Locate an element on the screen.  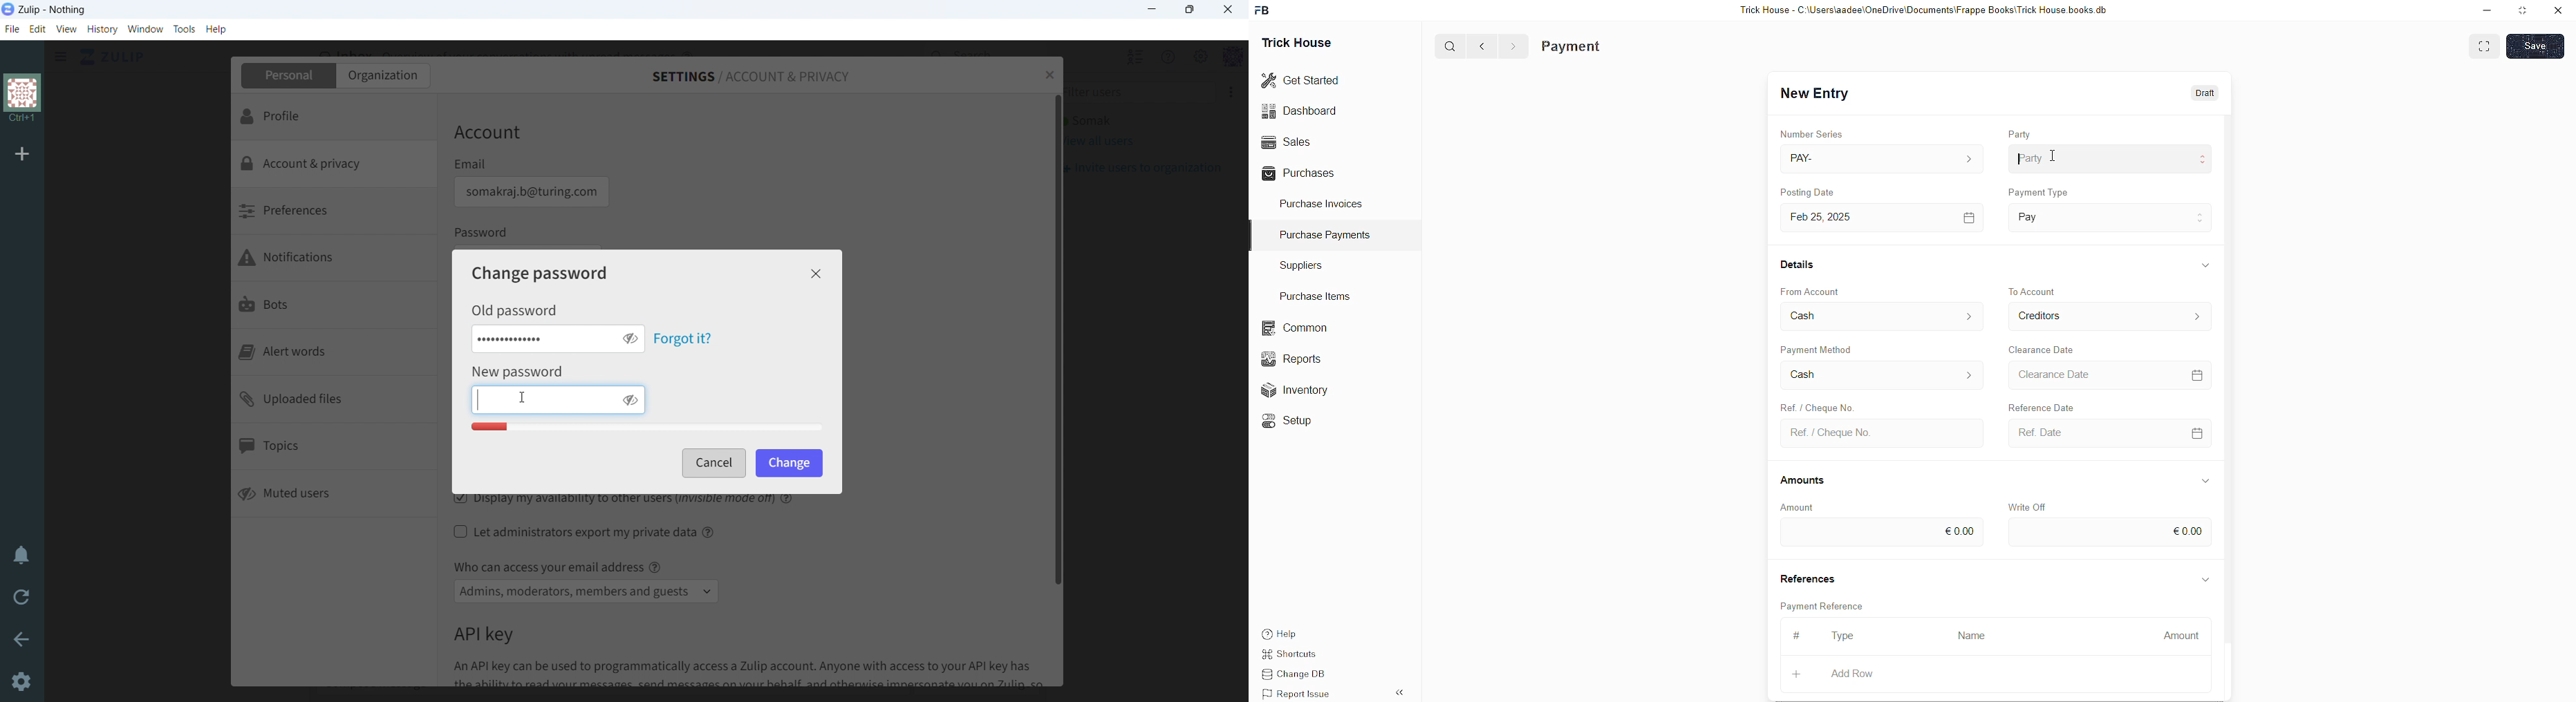
Party is located at coordinates (2032, 157).